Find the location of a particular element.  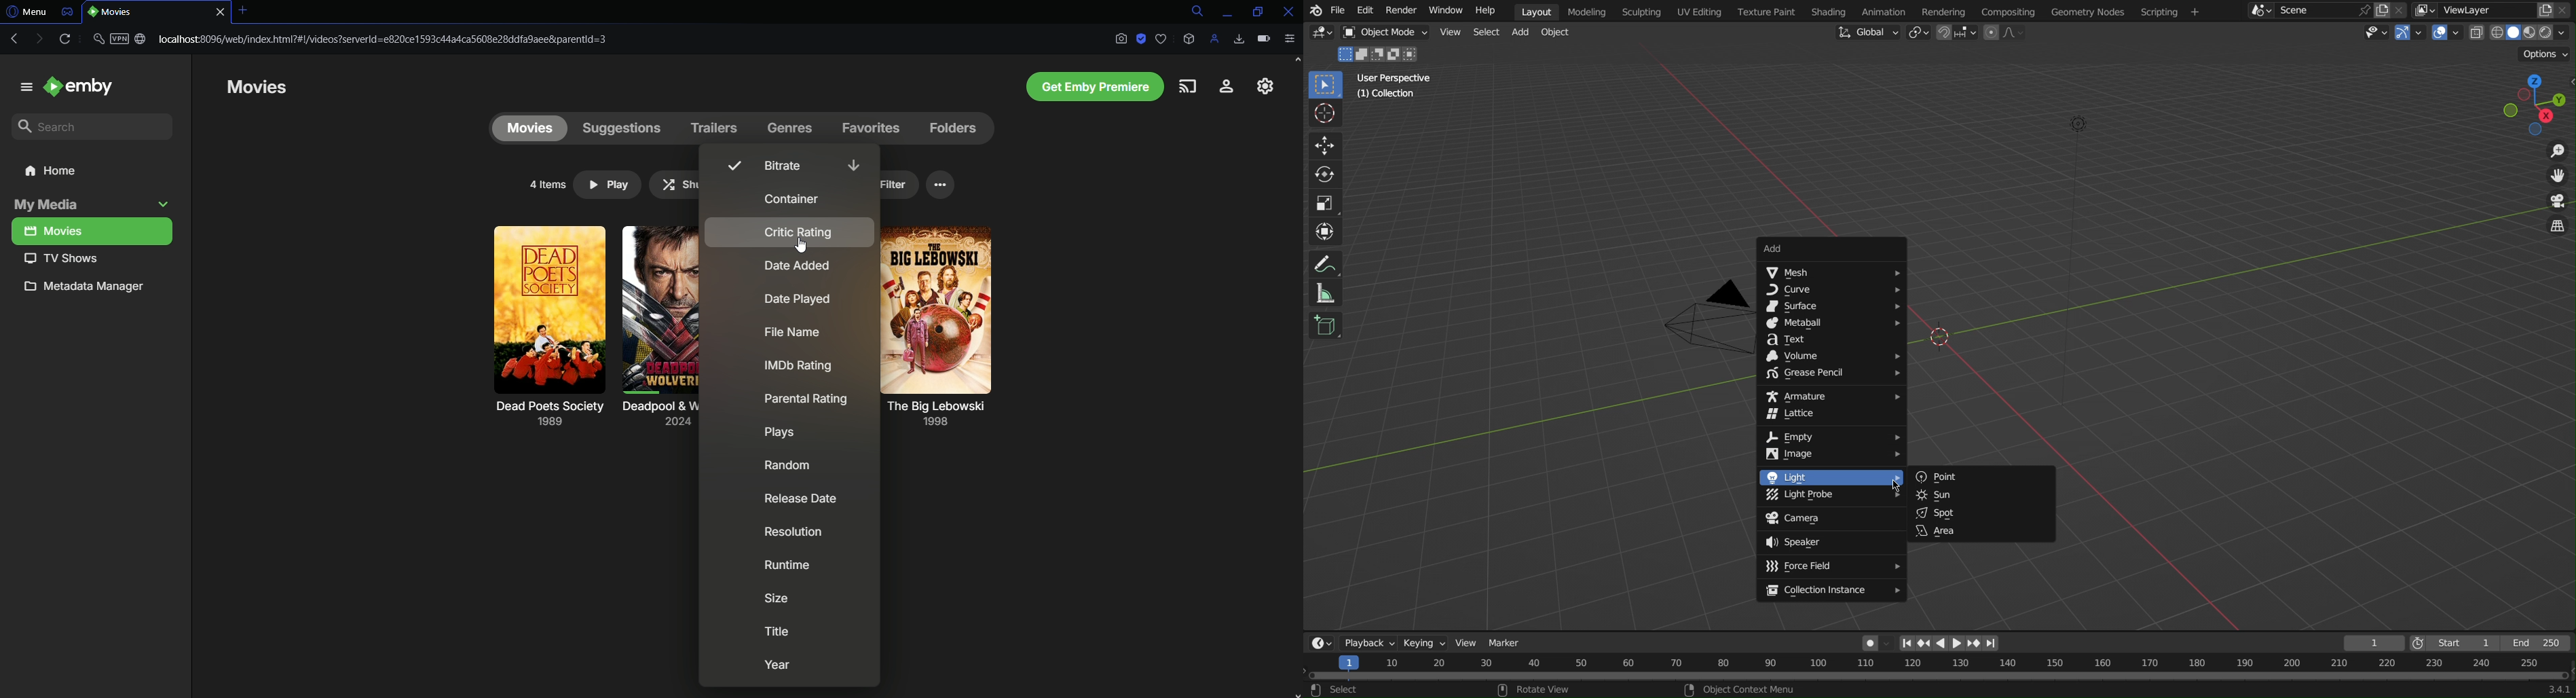

New Cube is located at coordinates (1326, 324).